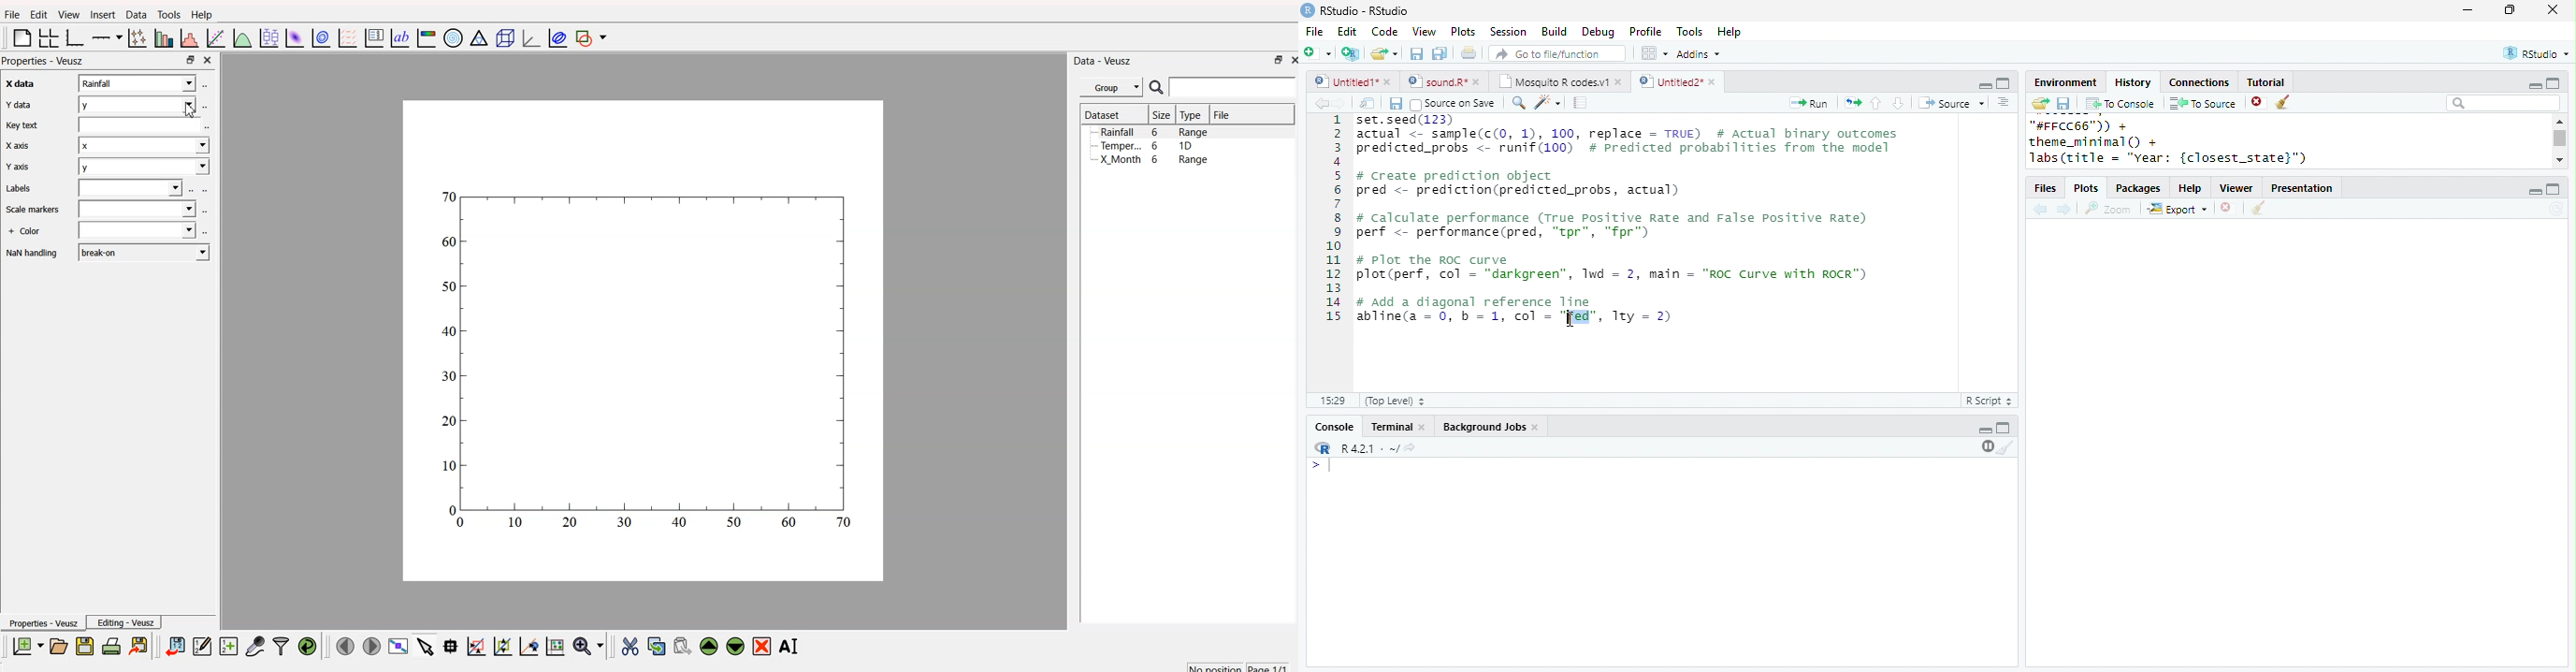 This screenshot has width=2576, height=672. I want to click on new project, so click(1352, 53).